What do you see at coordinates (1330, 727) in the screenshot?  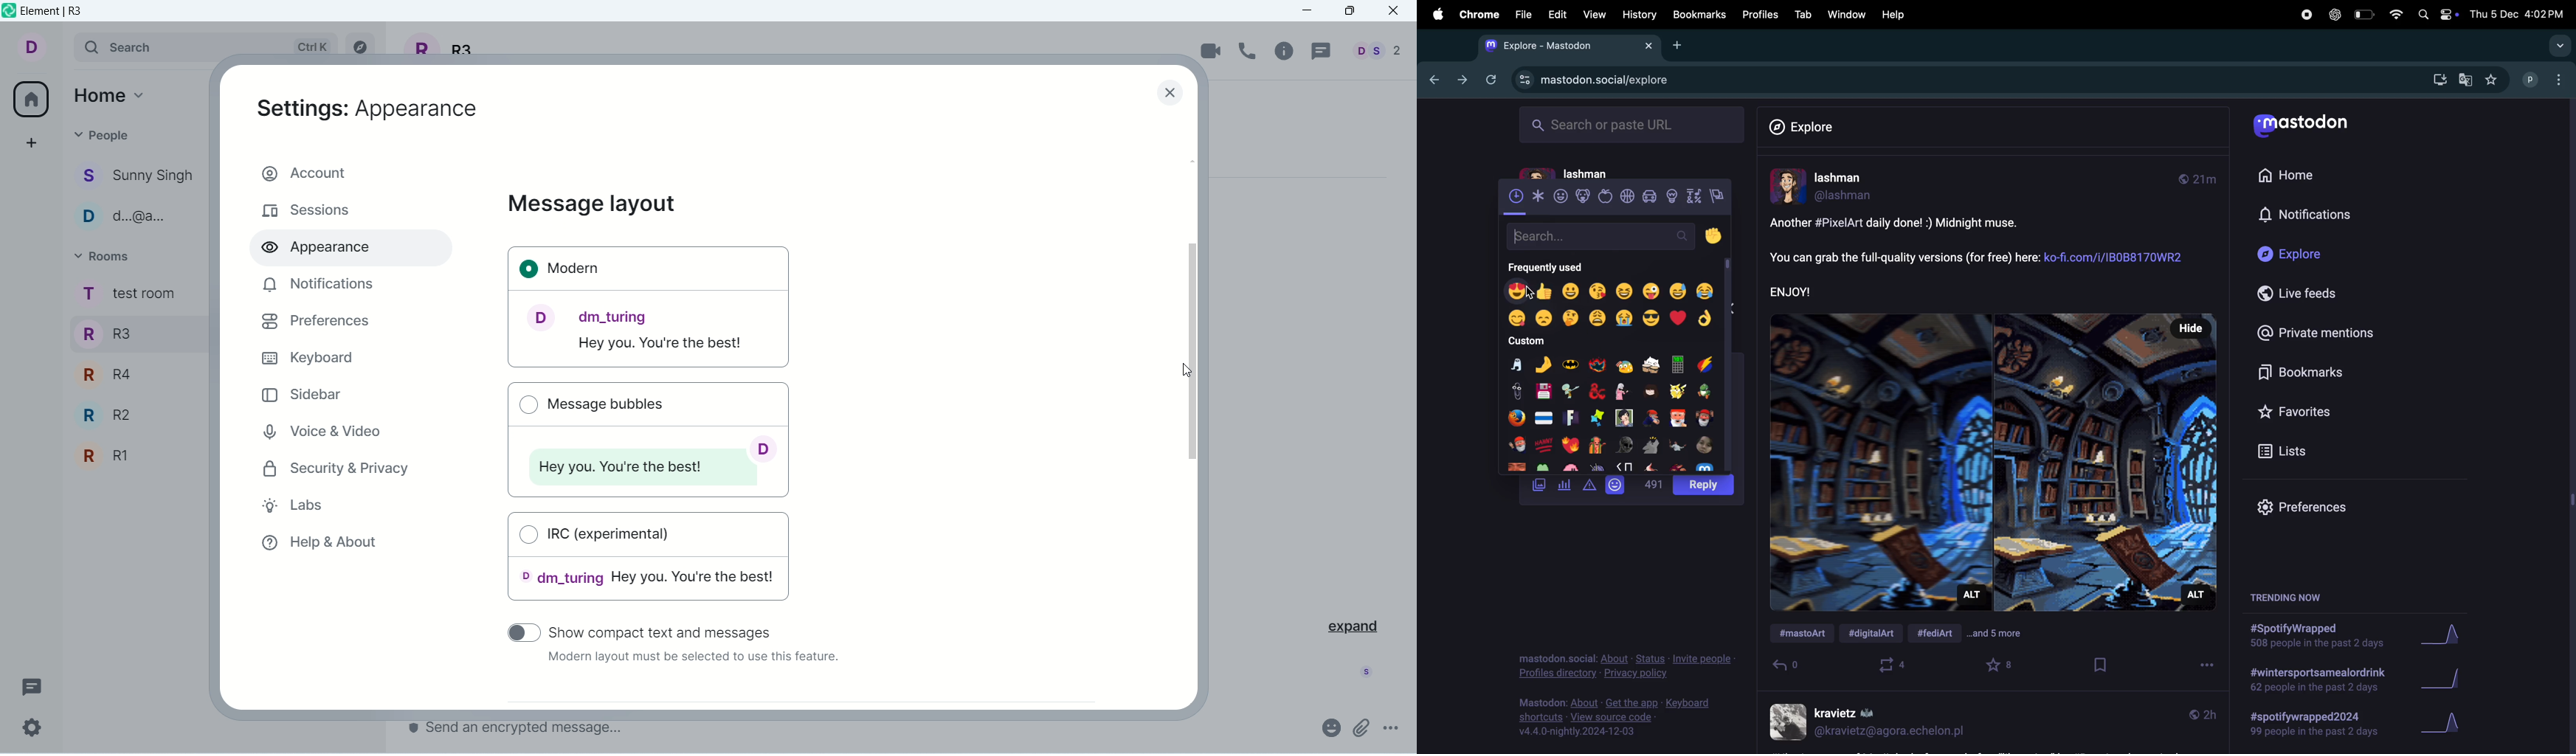 I see `emoji` at bounding box center [1330, 727].